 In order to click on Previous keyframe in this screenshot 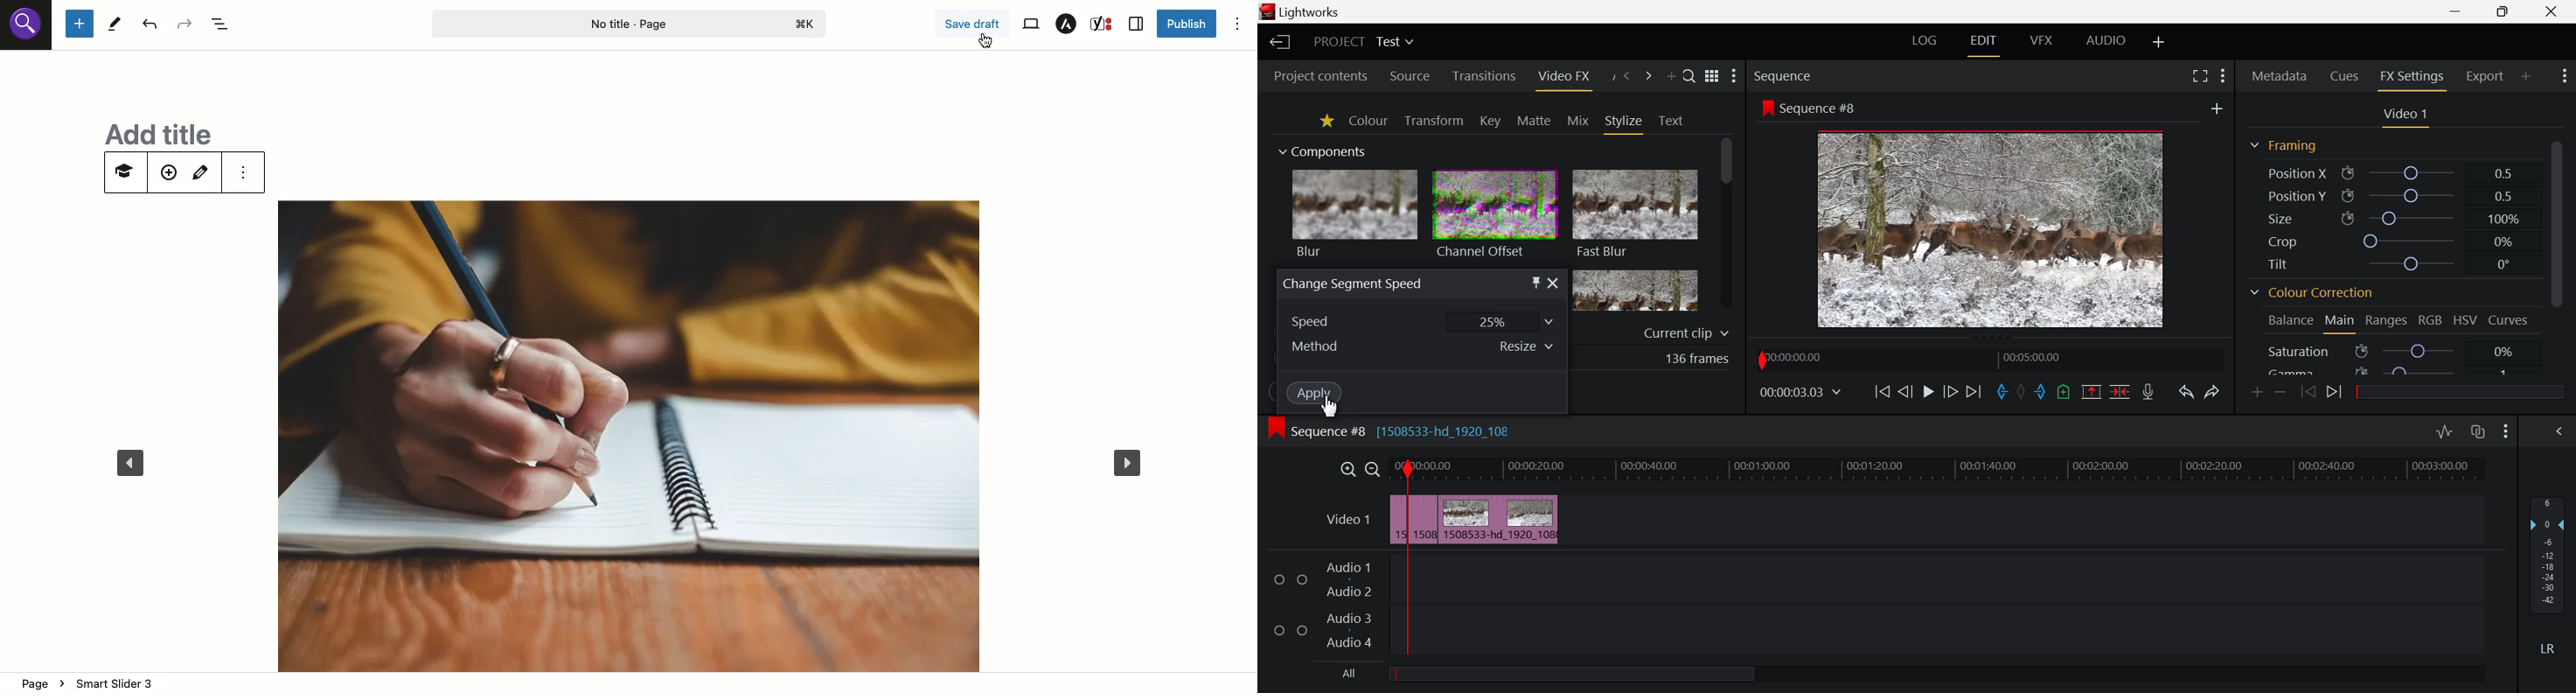, I will do `click(2307, 393)`.